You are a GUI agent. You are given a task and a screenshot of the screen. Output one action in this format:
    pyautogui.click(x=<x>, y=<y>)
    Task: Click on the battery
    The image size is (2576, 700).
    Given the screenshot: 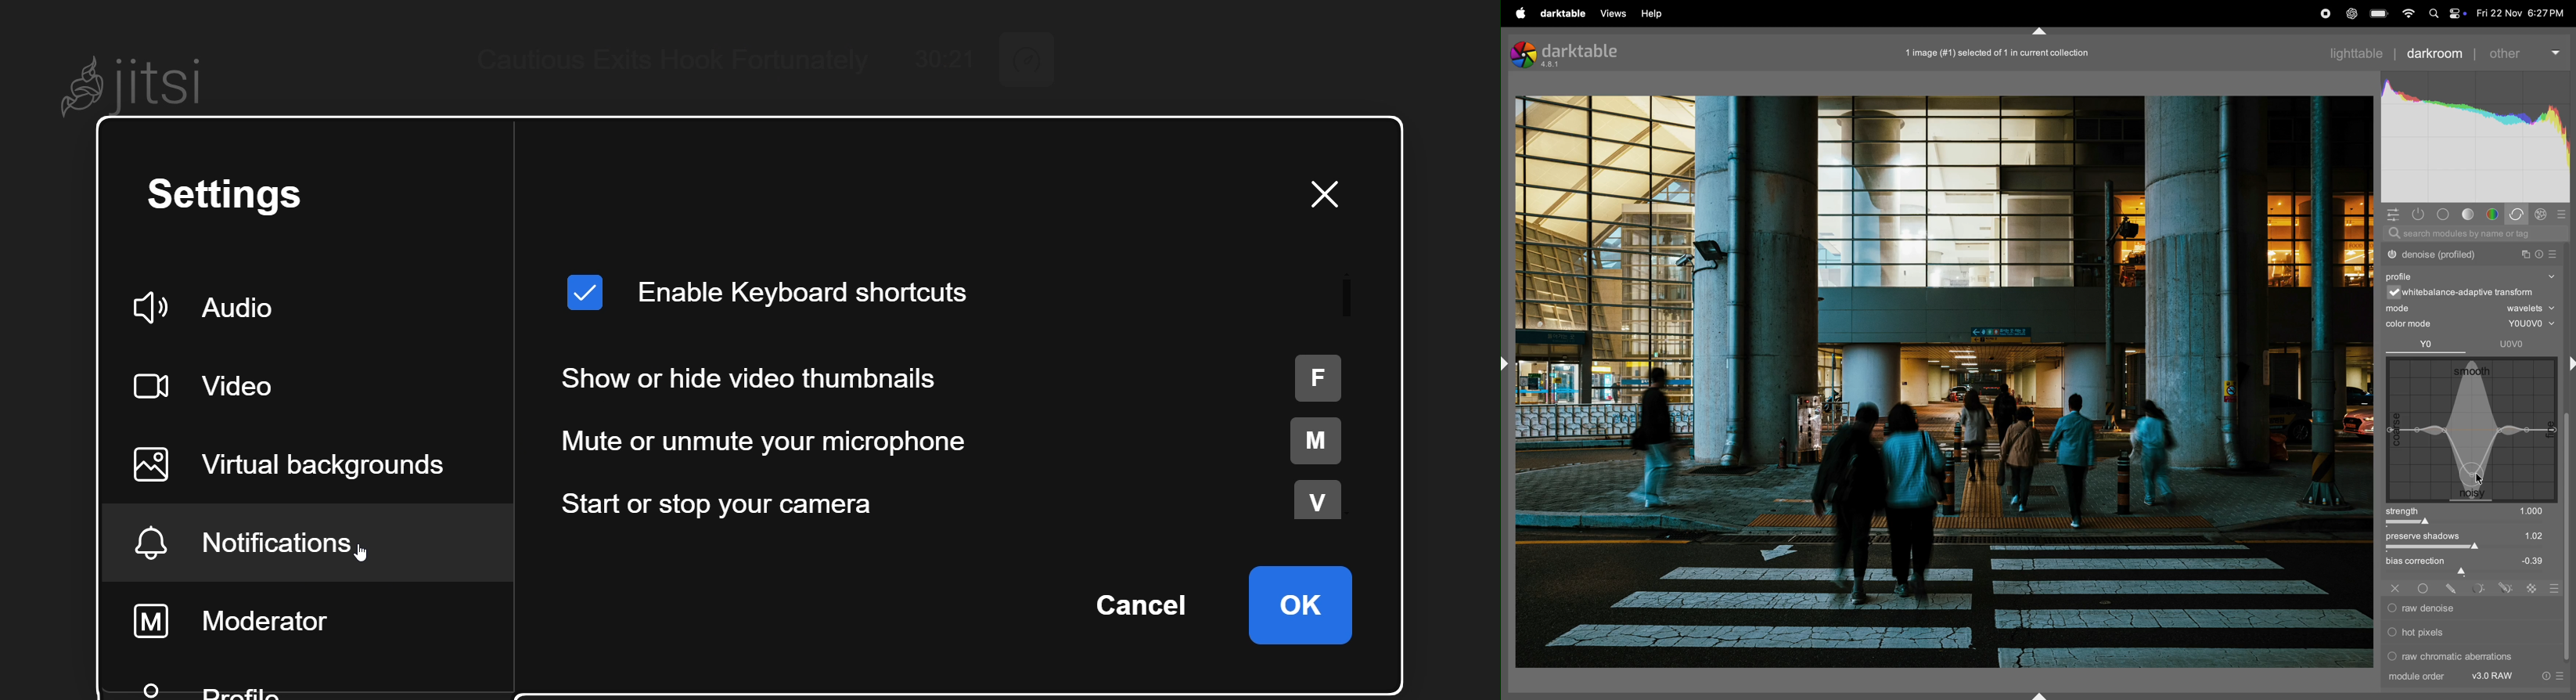 What is the action you would take?
    pyautogui.click(x=2379, y=14)
    